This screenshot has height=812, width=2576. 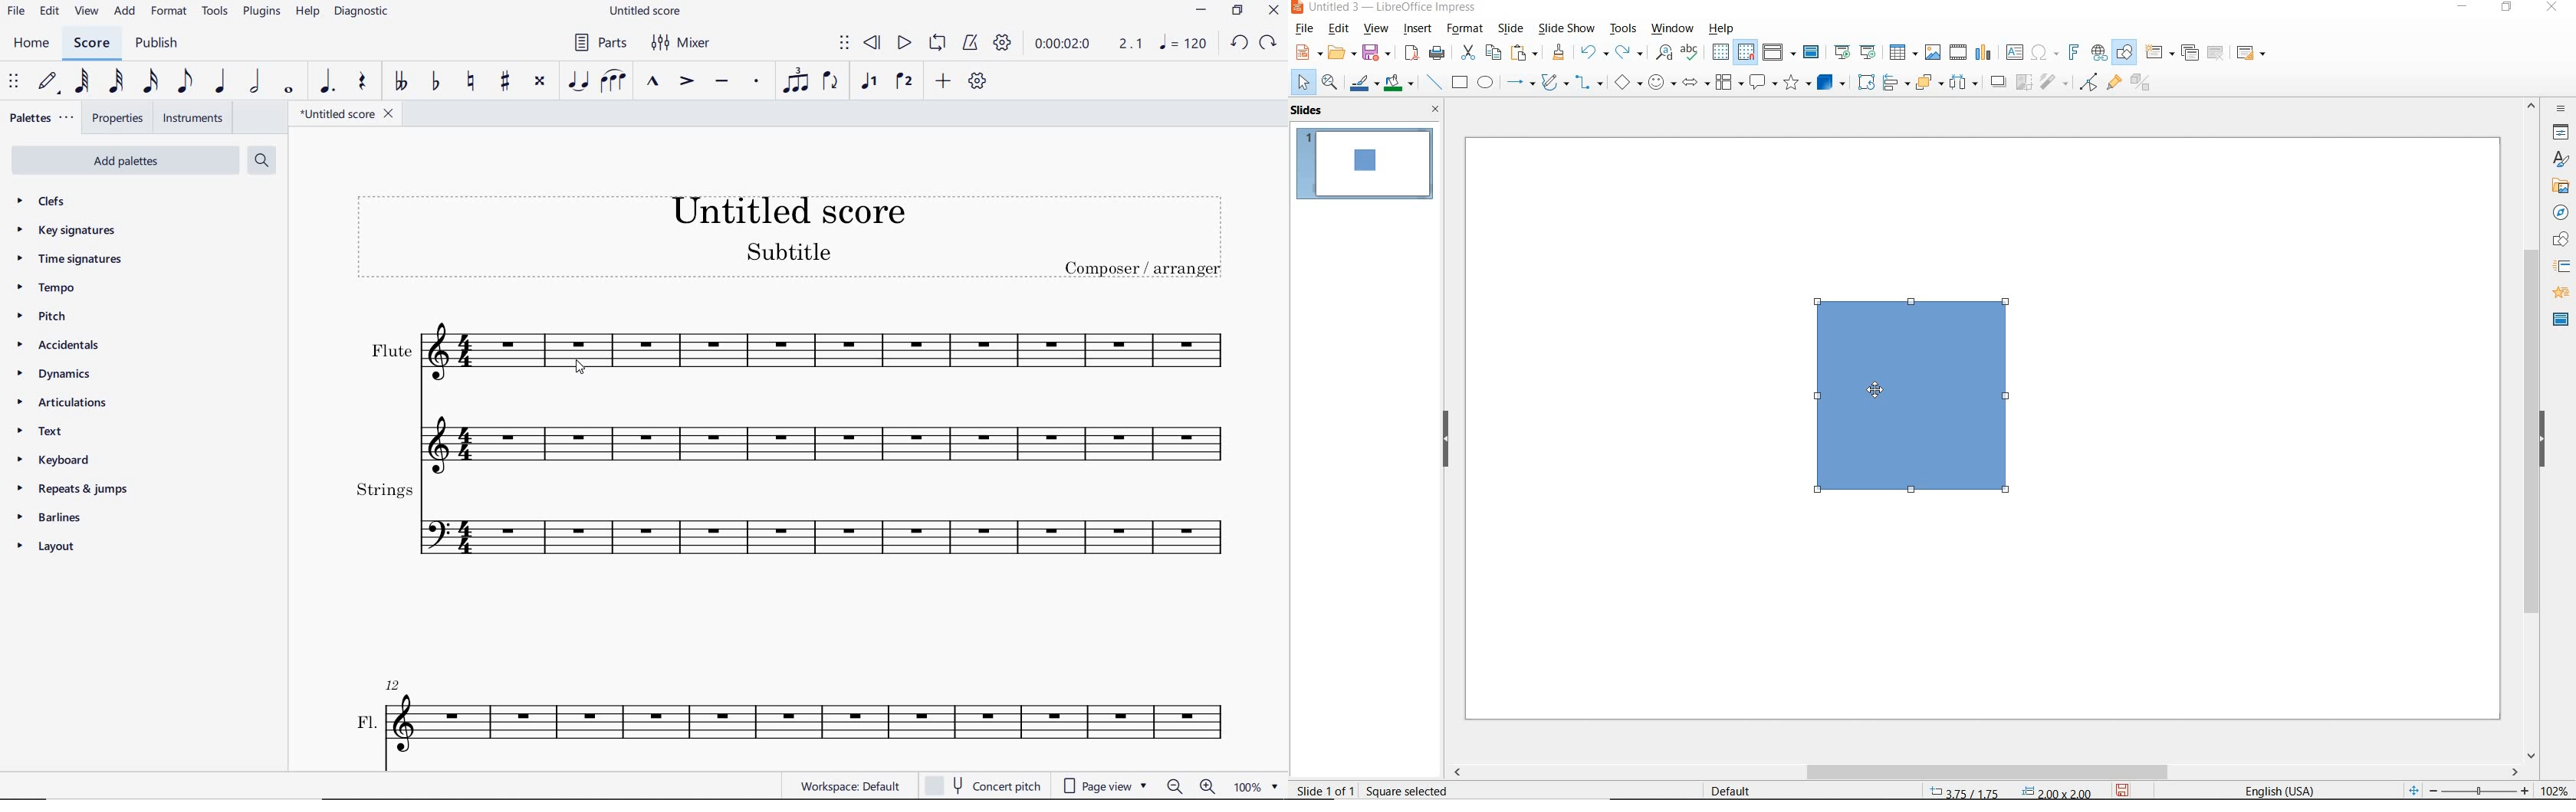 I want to click on slide layout, so click(x=2251, y=53).